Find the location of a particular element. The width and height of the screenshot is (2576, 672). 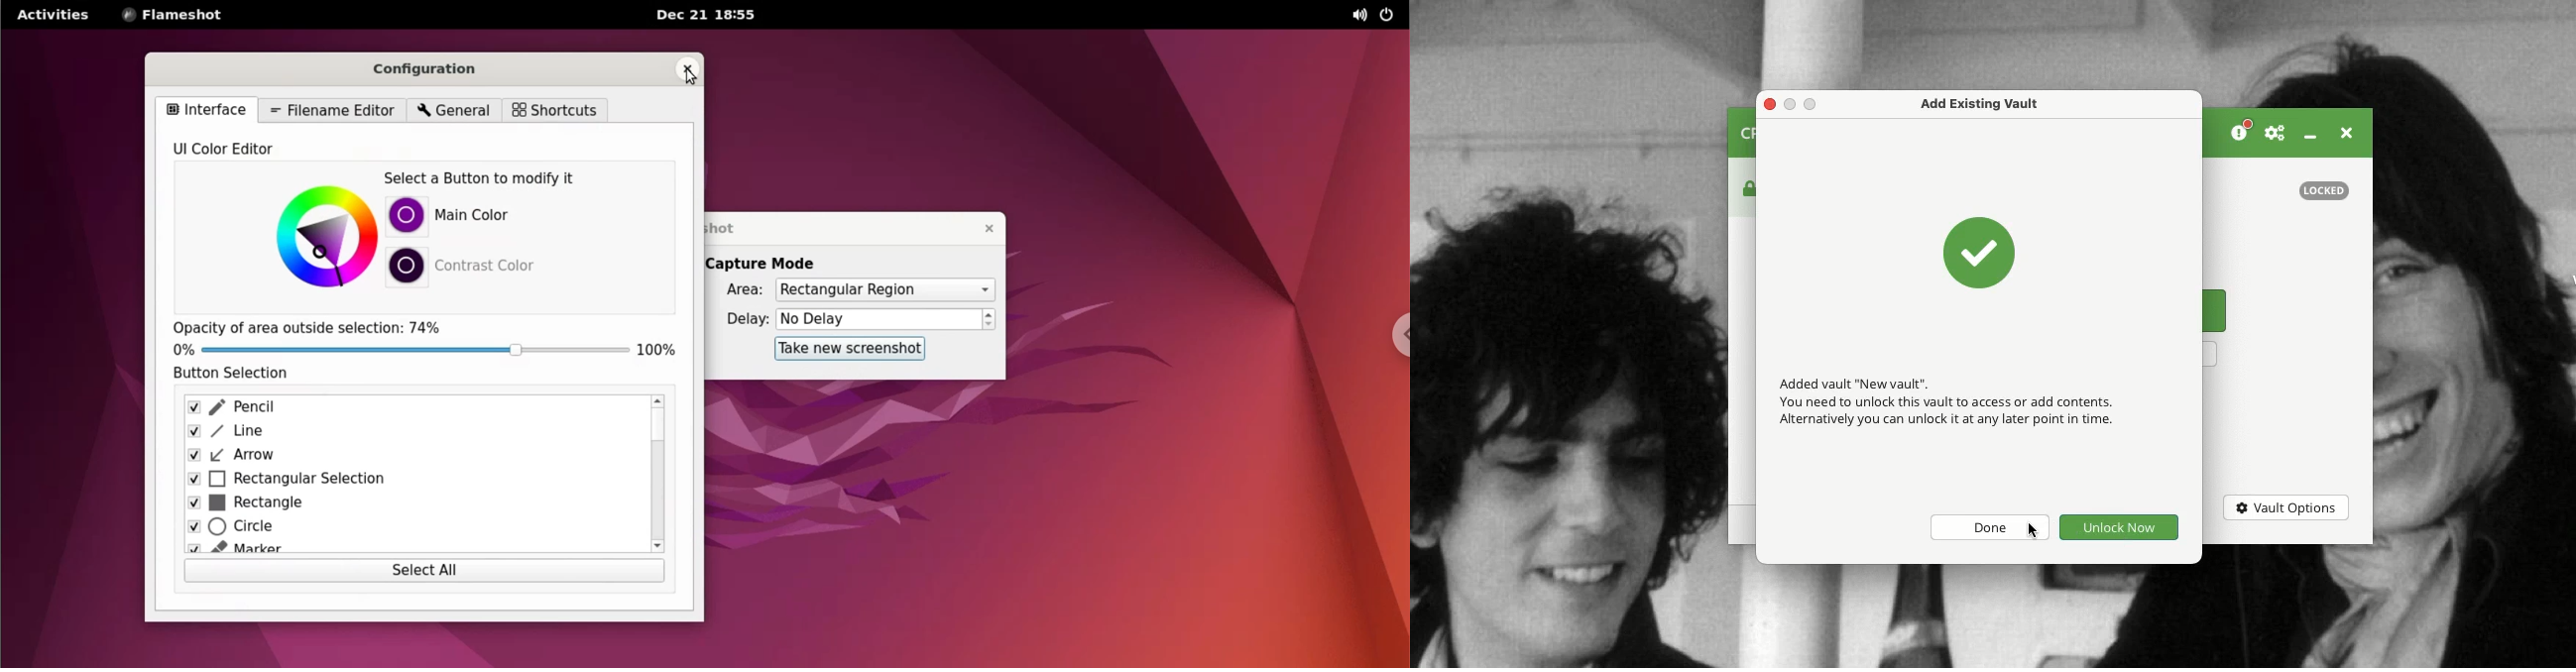

Please consider donating  is located at coordinates (2239, 130).